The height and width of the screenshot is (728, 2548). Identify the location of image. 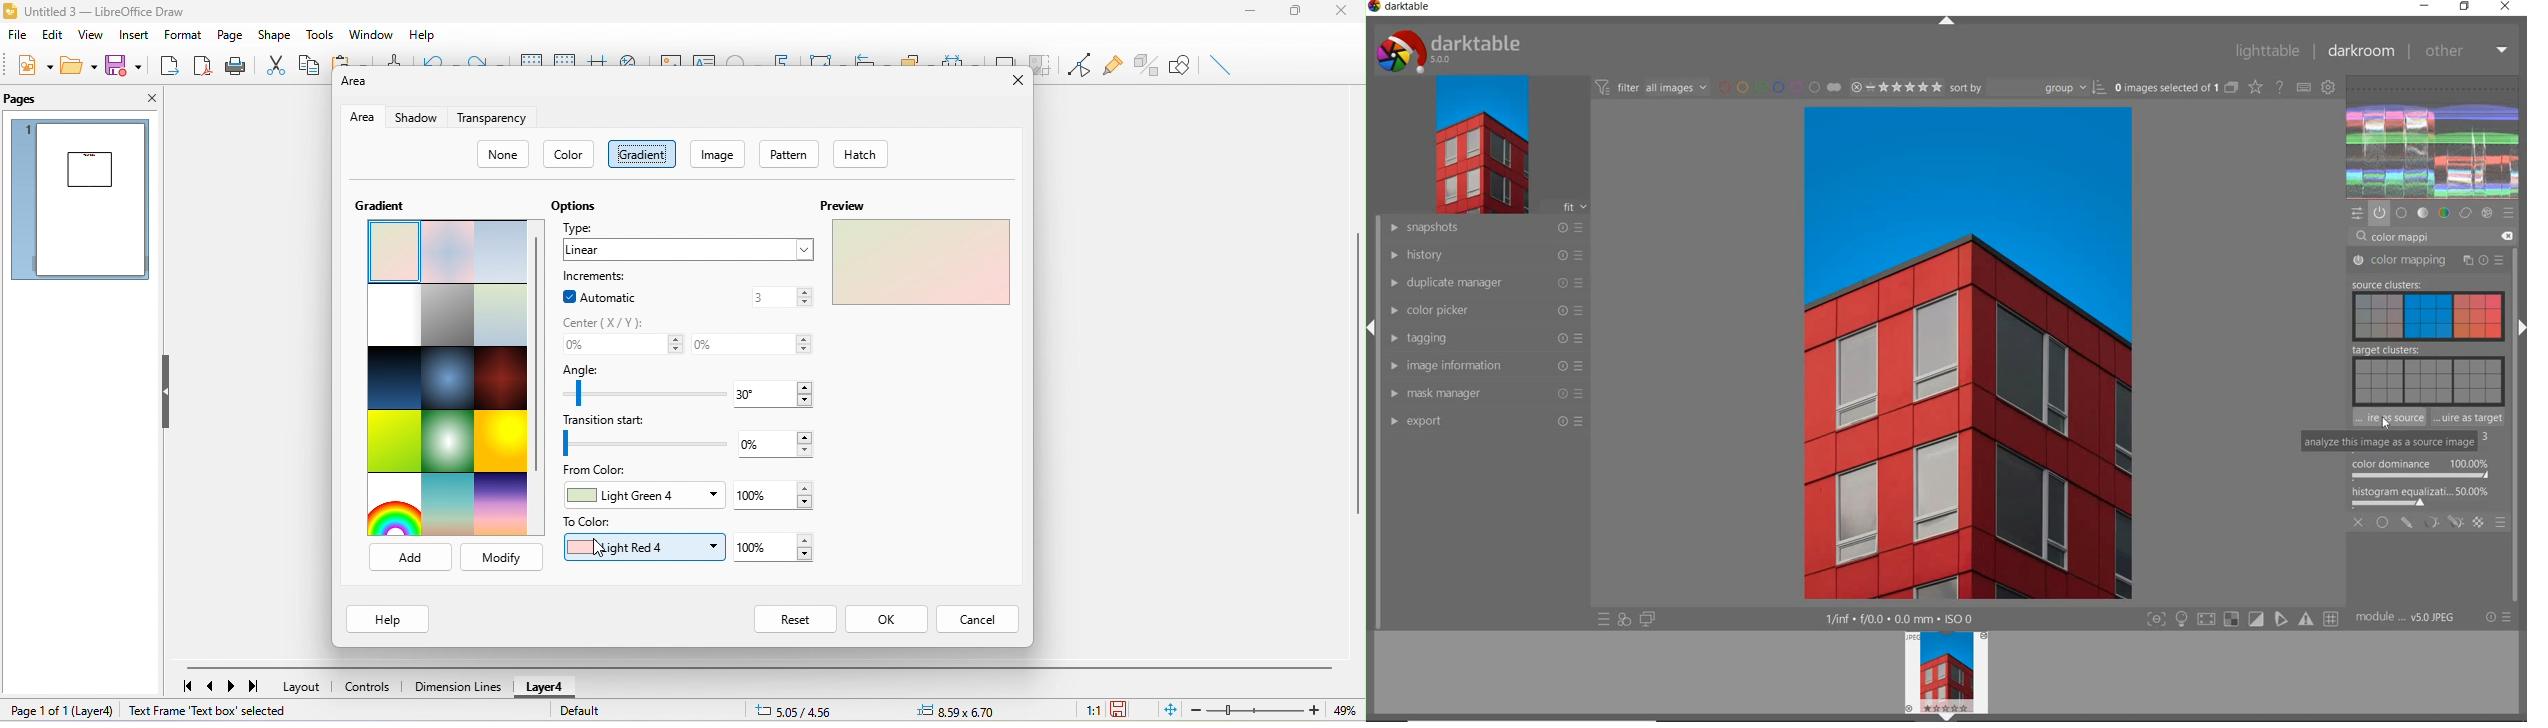
(719, 153).